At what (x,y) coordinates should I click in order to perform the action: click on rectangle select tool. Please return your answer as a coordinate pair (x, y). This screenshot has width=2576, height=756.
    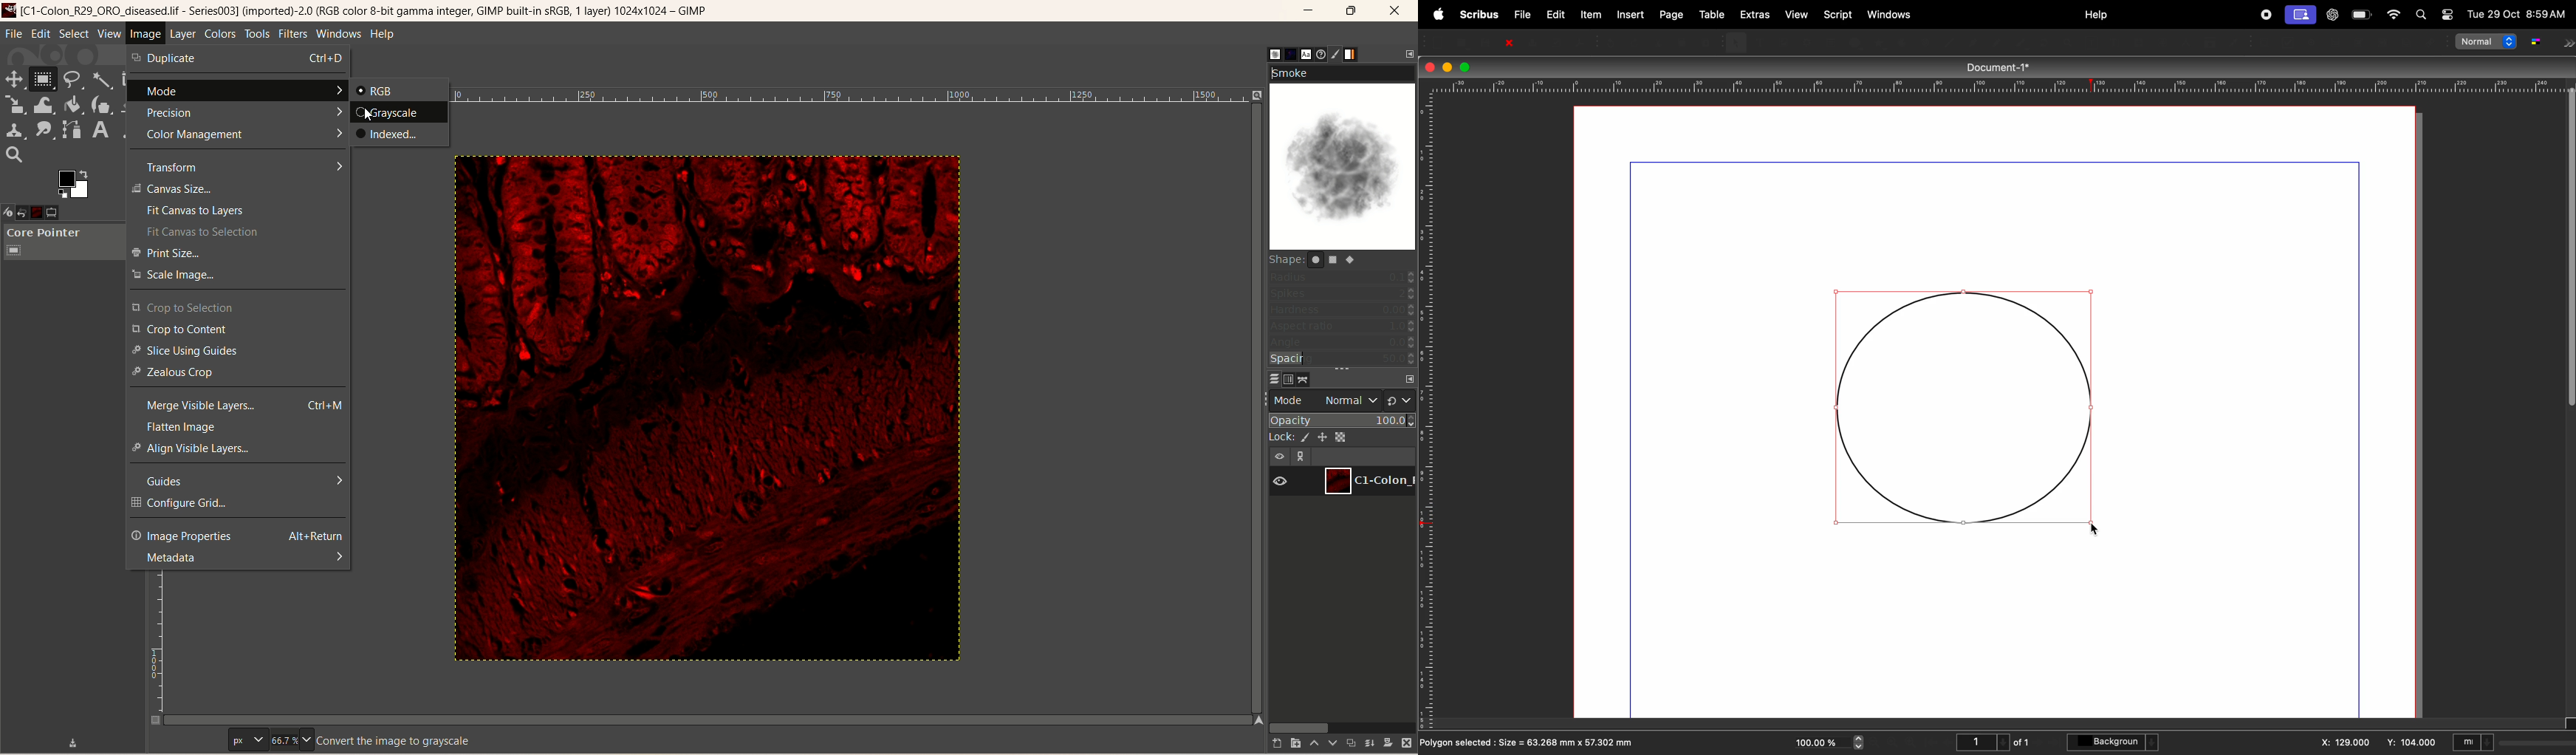
    Looking at the image, I should click on (47, 78).